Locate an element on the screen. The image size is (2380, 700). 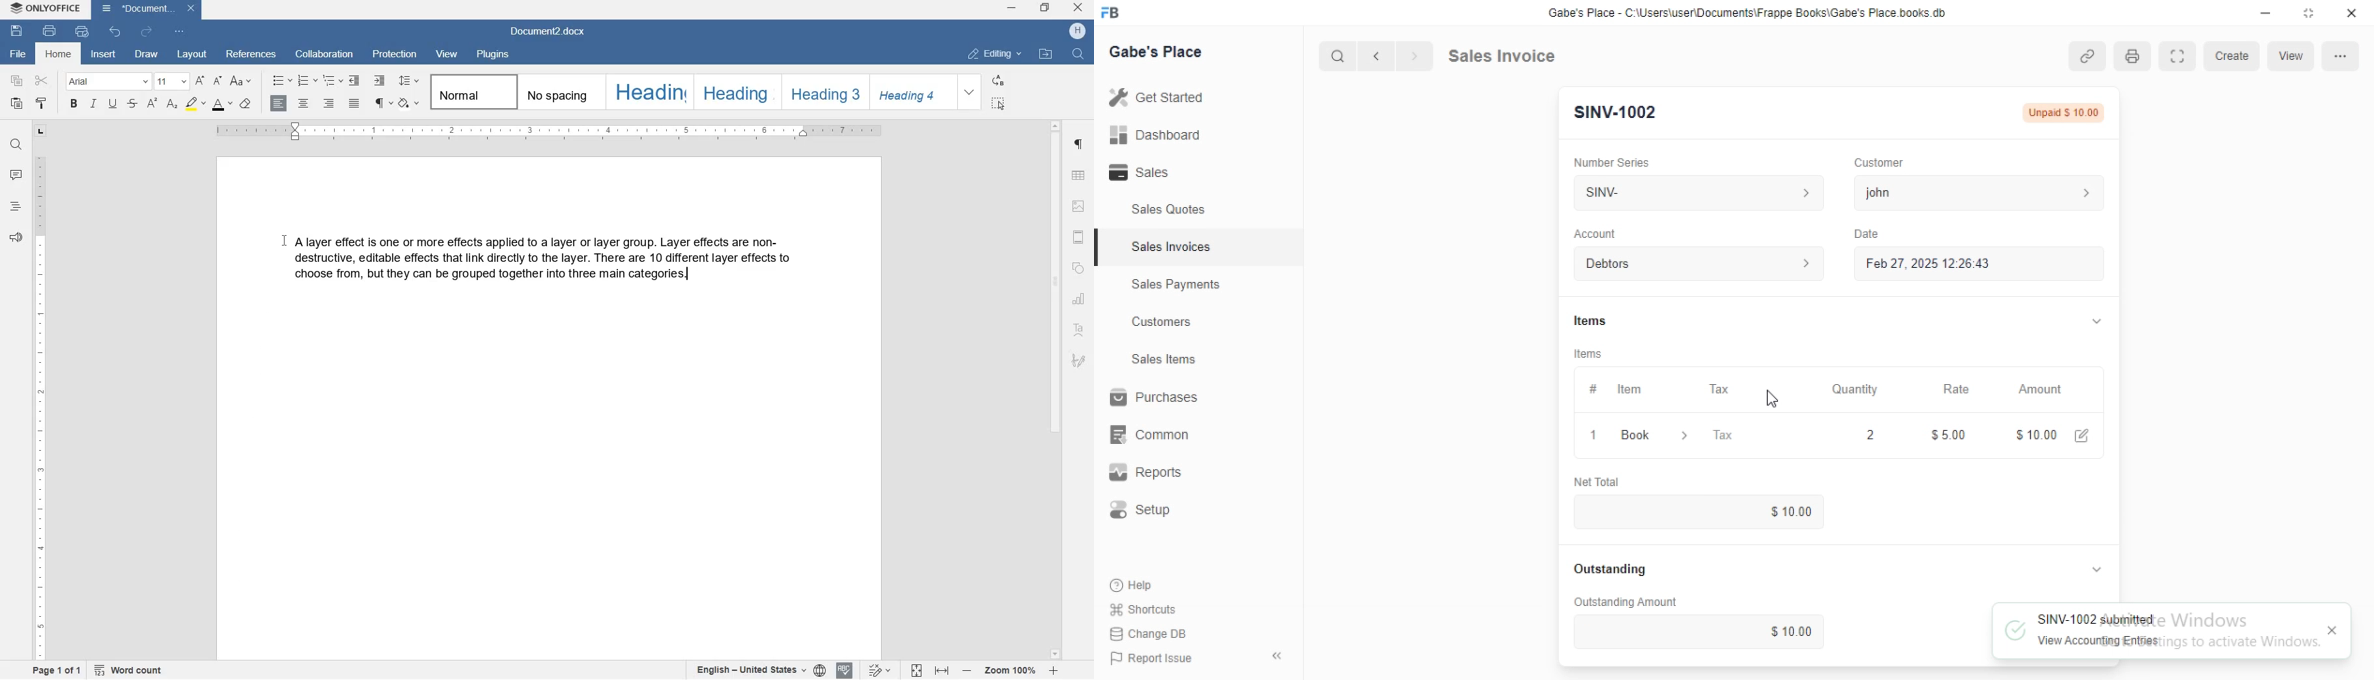
Tax is located at coordinates (1750, 436).